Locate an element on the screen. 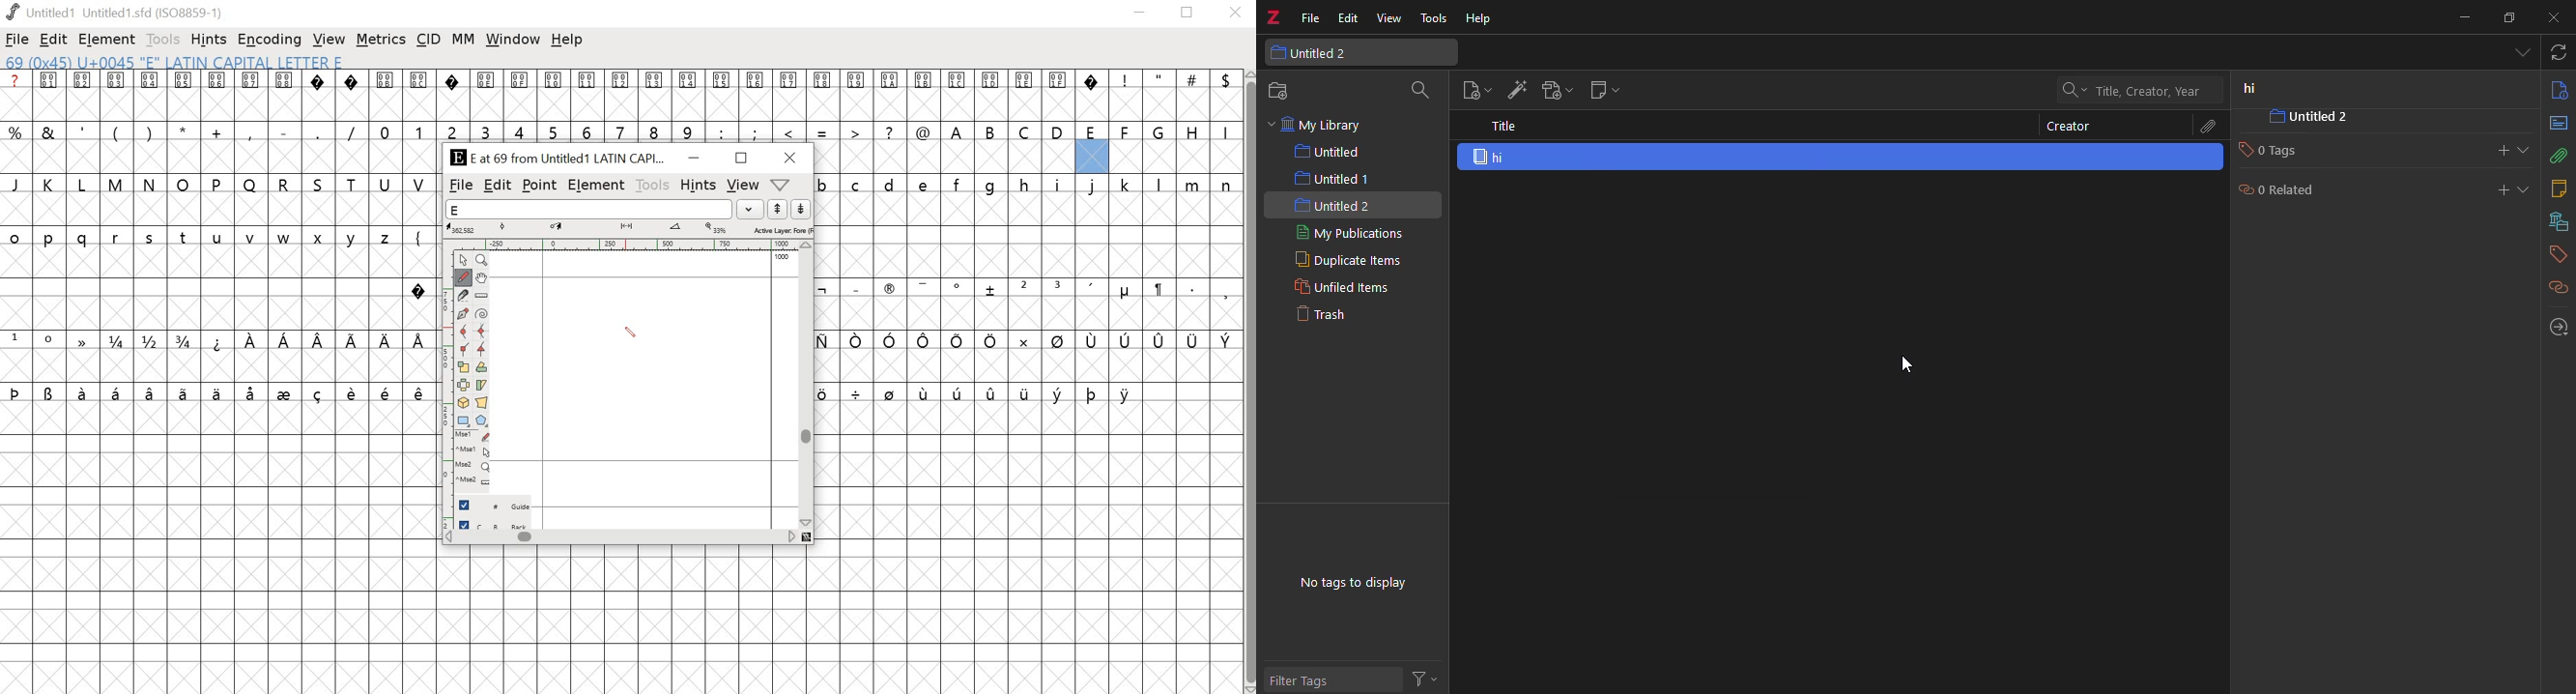  add is located at coordinates (2489, 148).